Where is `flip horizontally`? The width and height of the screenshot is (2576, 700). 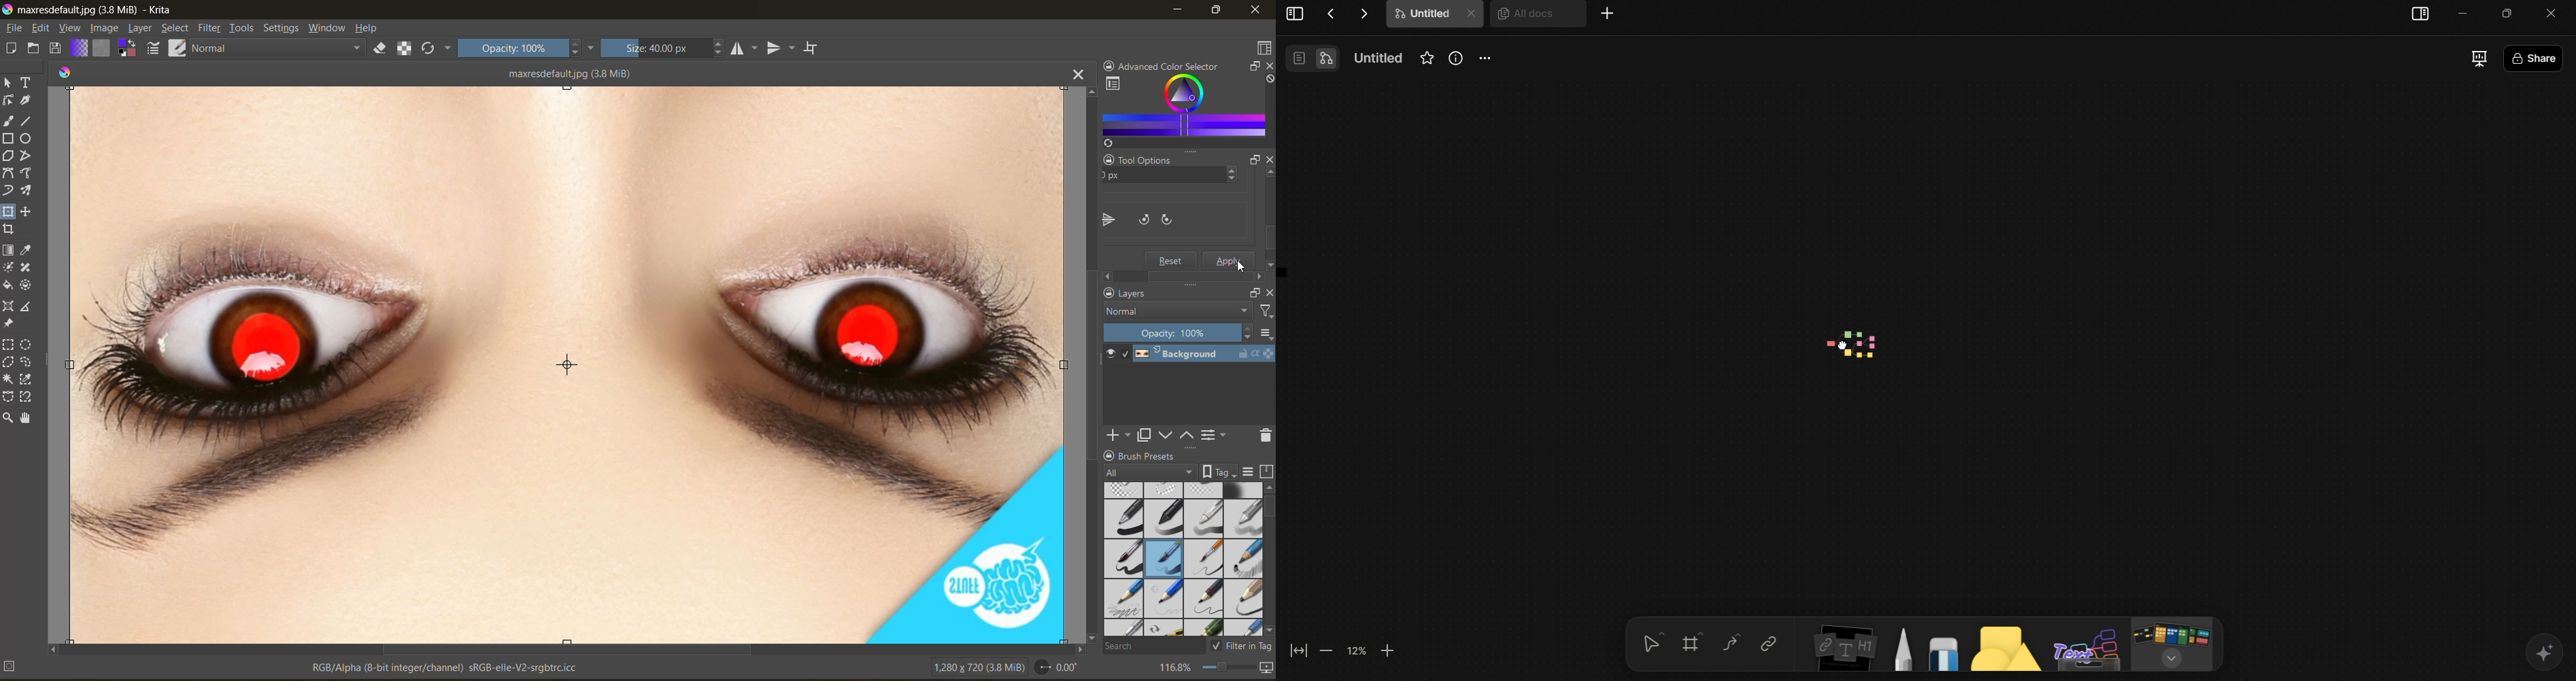
flip horizontally is located at coordinates (1107, 219).